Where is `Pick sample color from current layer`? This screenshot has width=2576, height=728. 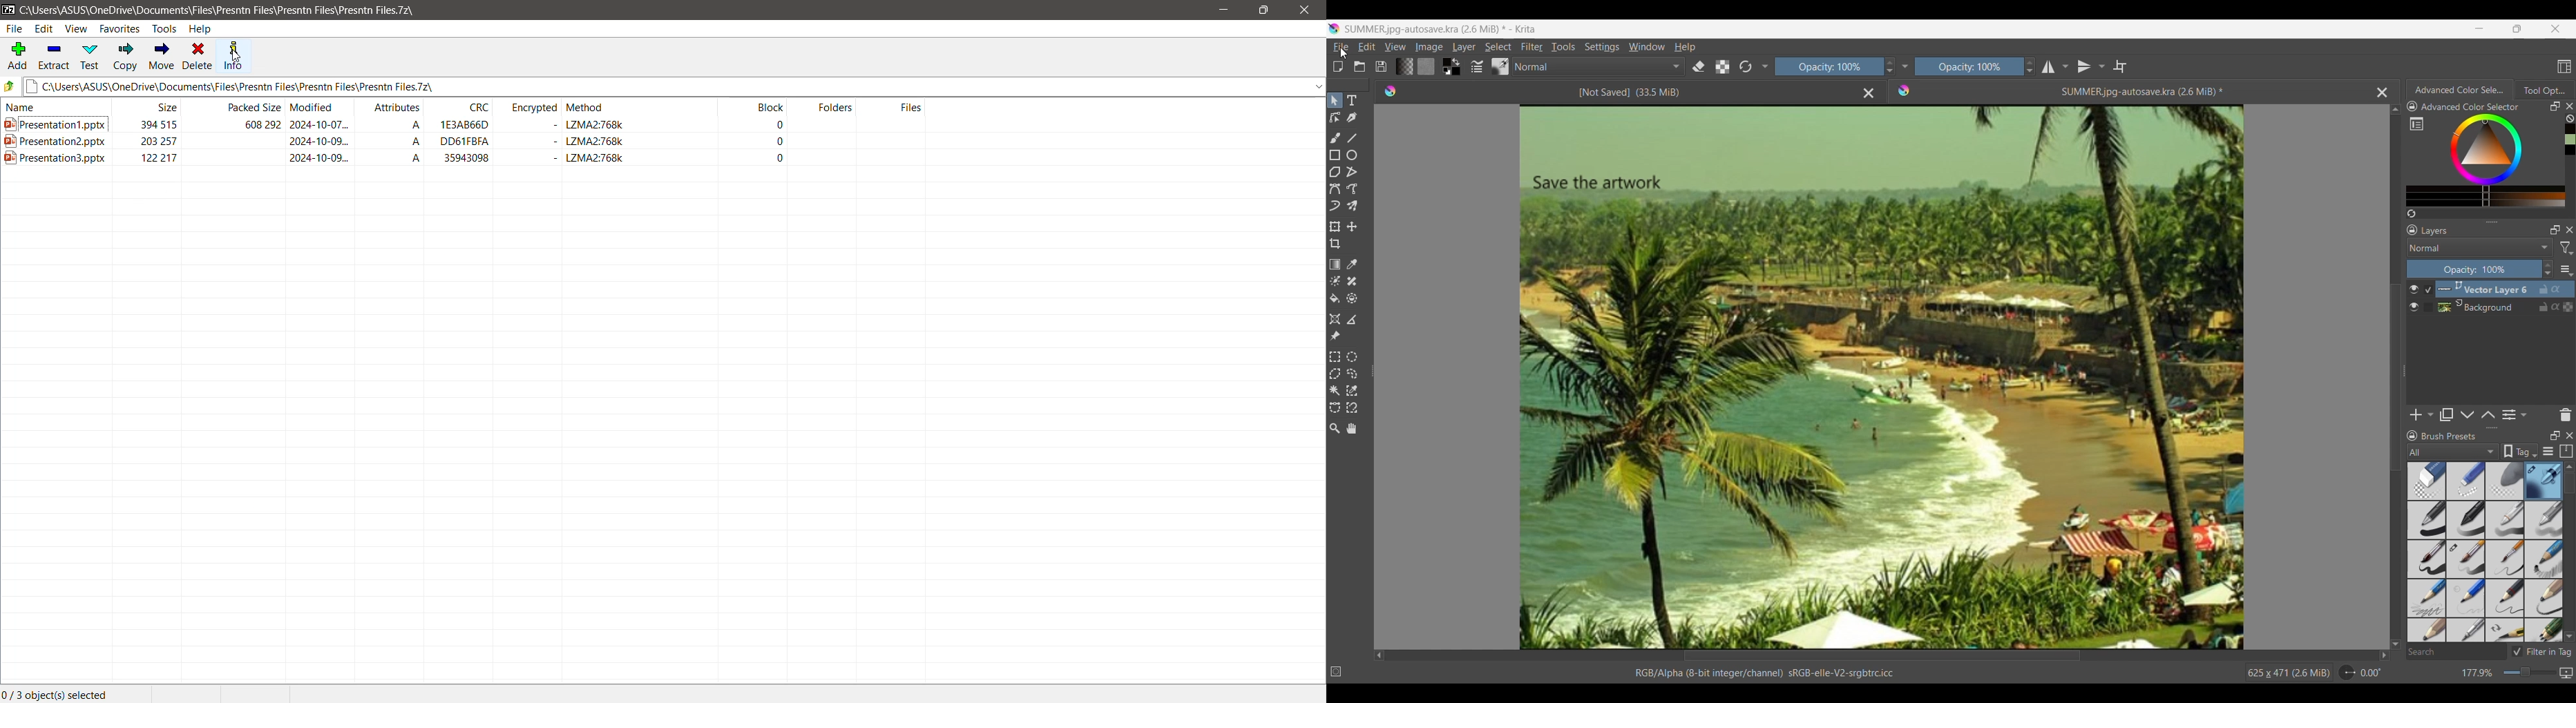
Pick sample color from current layer is located at coordinates (1352, 264).